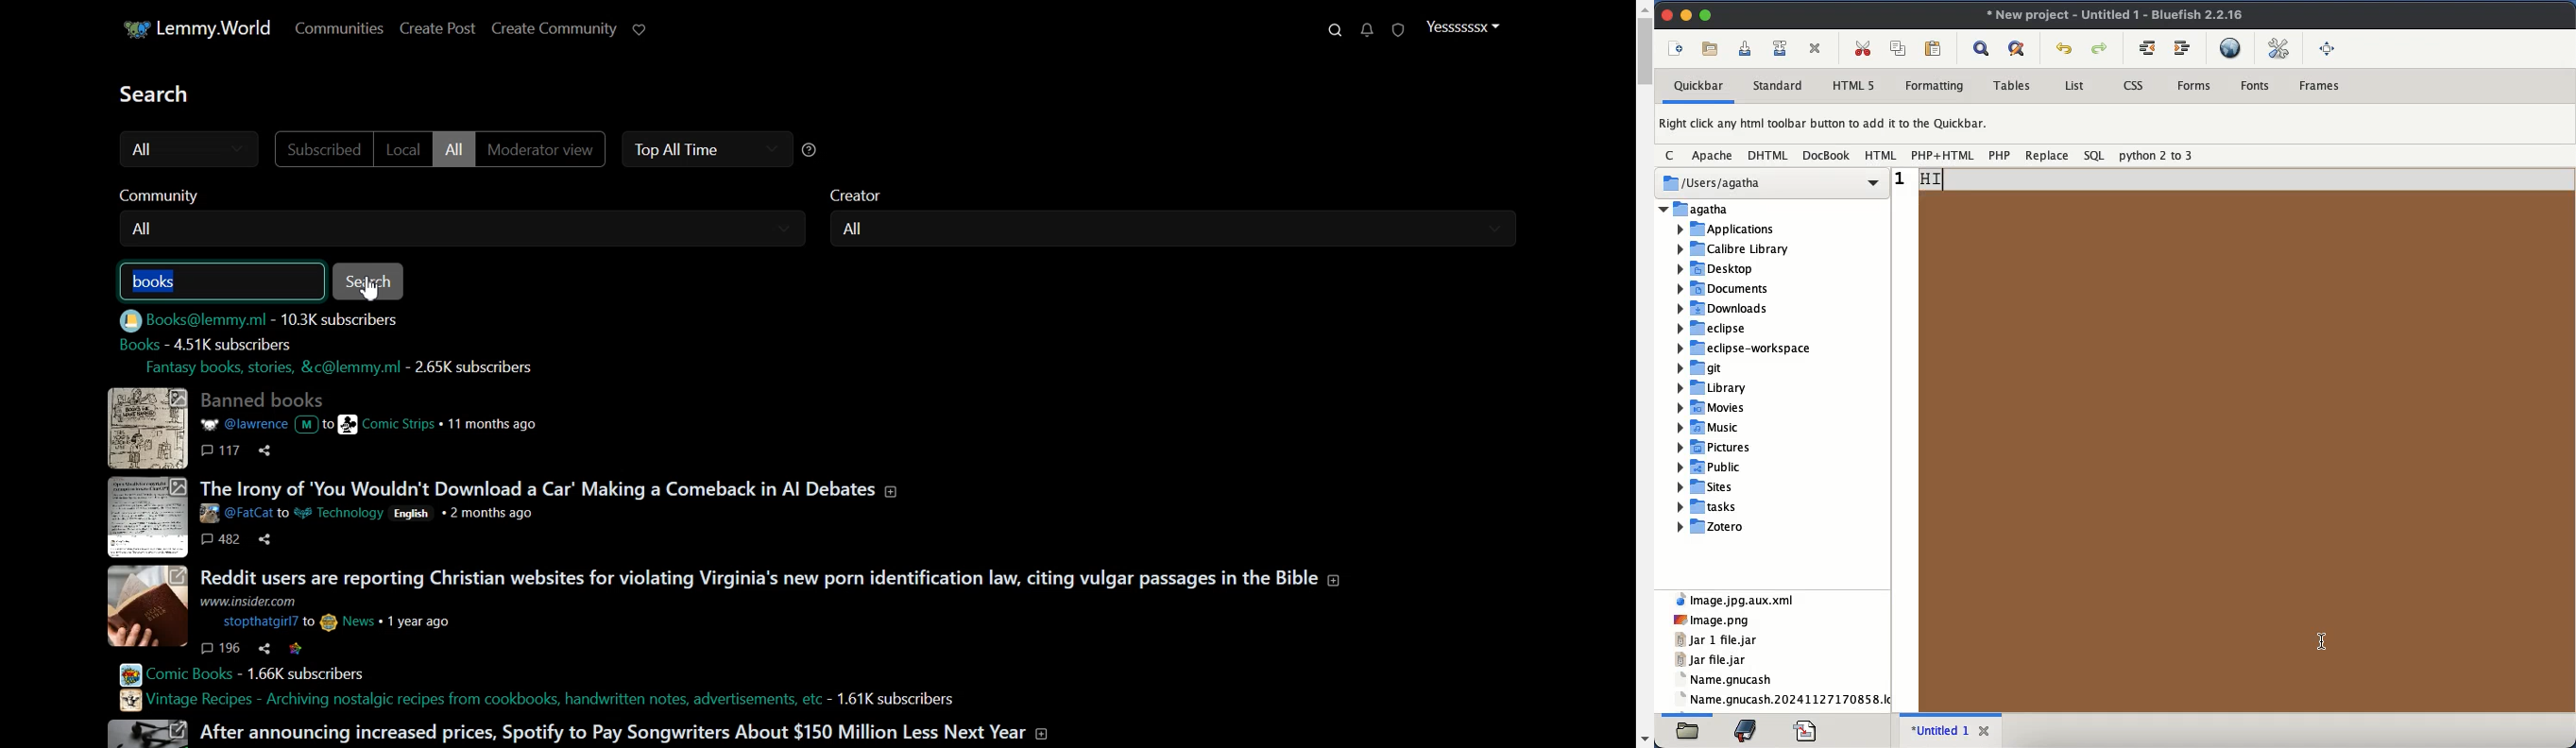  What do you see at coordinates (1901, 46) in the screenshot?
I see `copy` at bounding box center [1901, 46].